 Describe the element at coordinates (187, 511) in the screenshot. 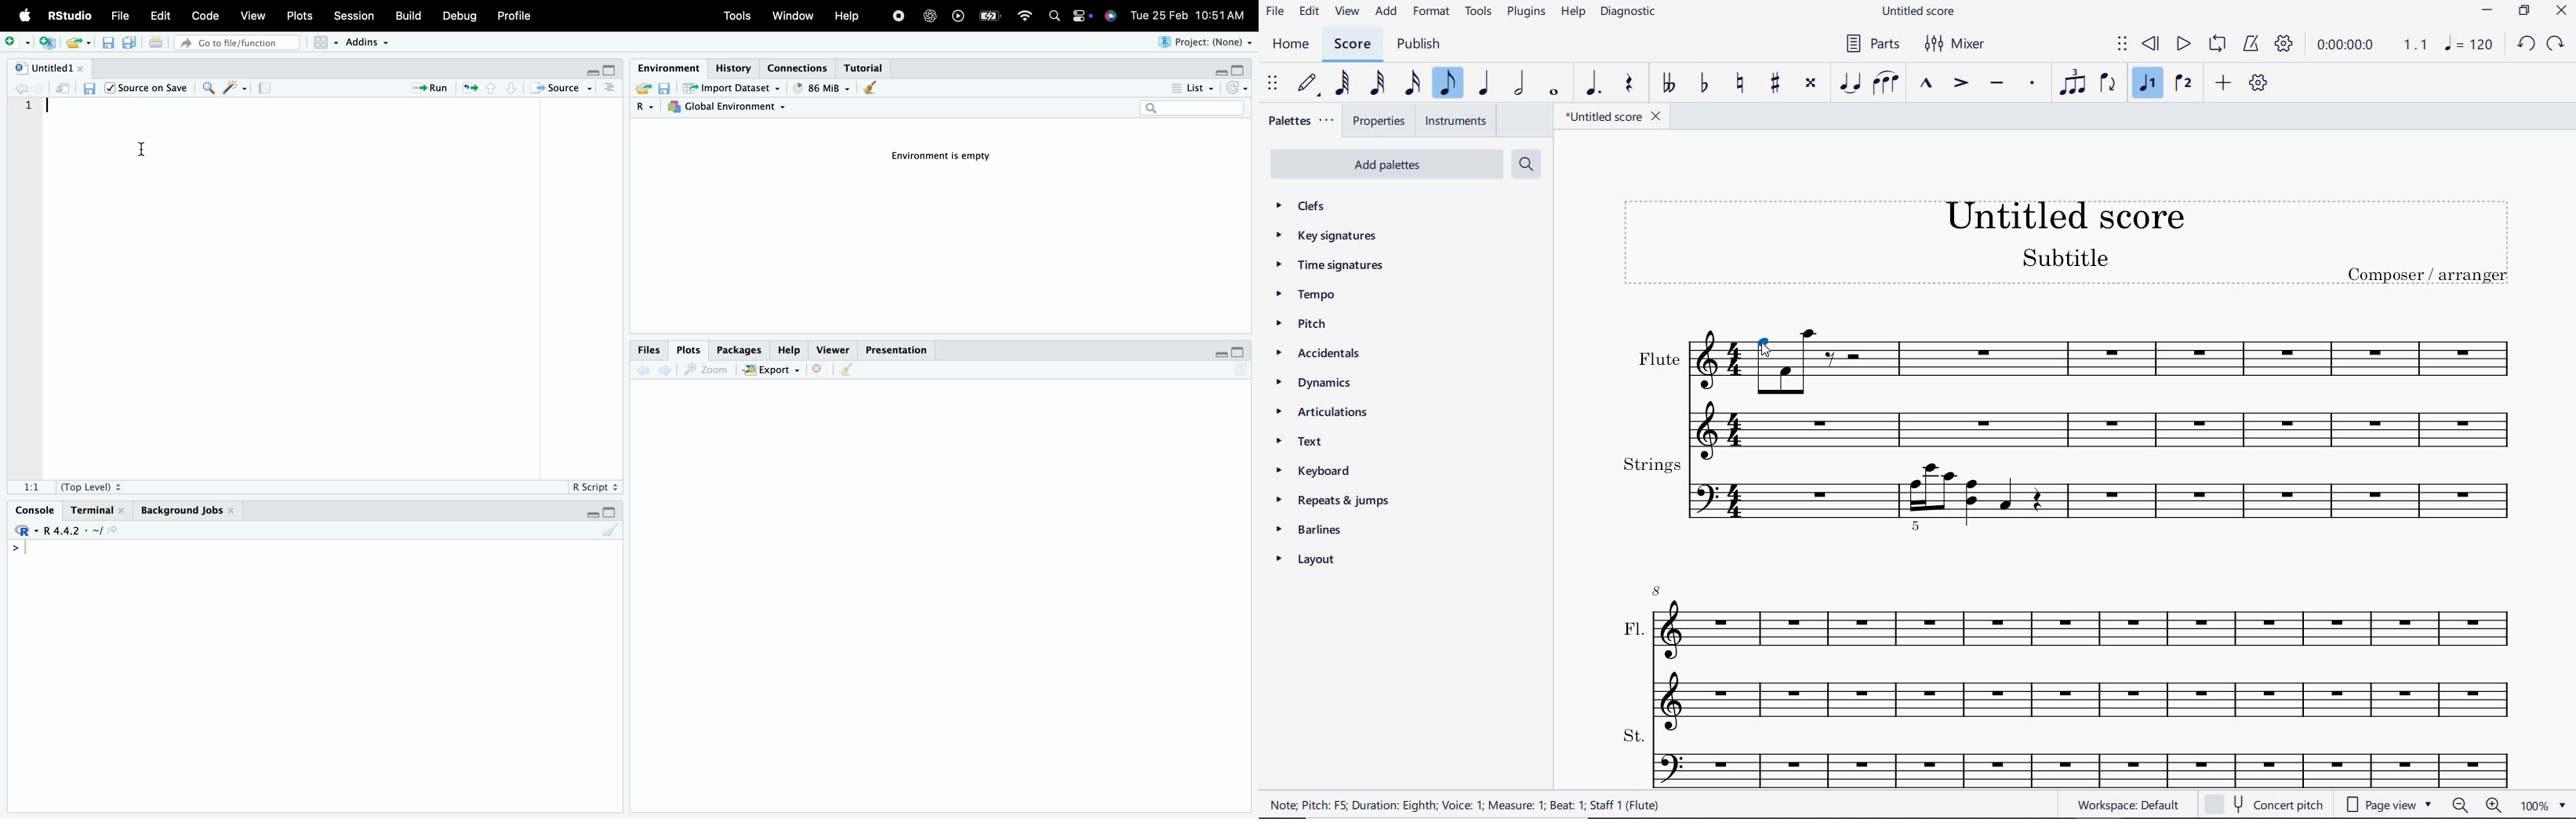

I see `Background Jobs` at that location.